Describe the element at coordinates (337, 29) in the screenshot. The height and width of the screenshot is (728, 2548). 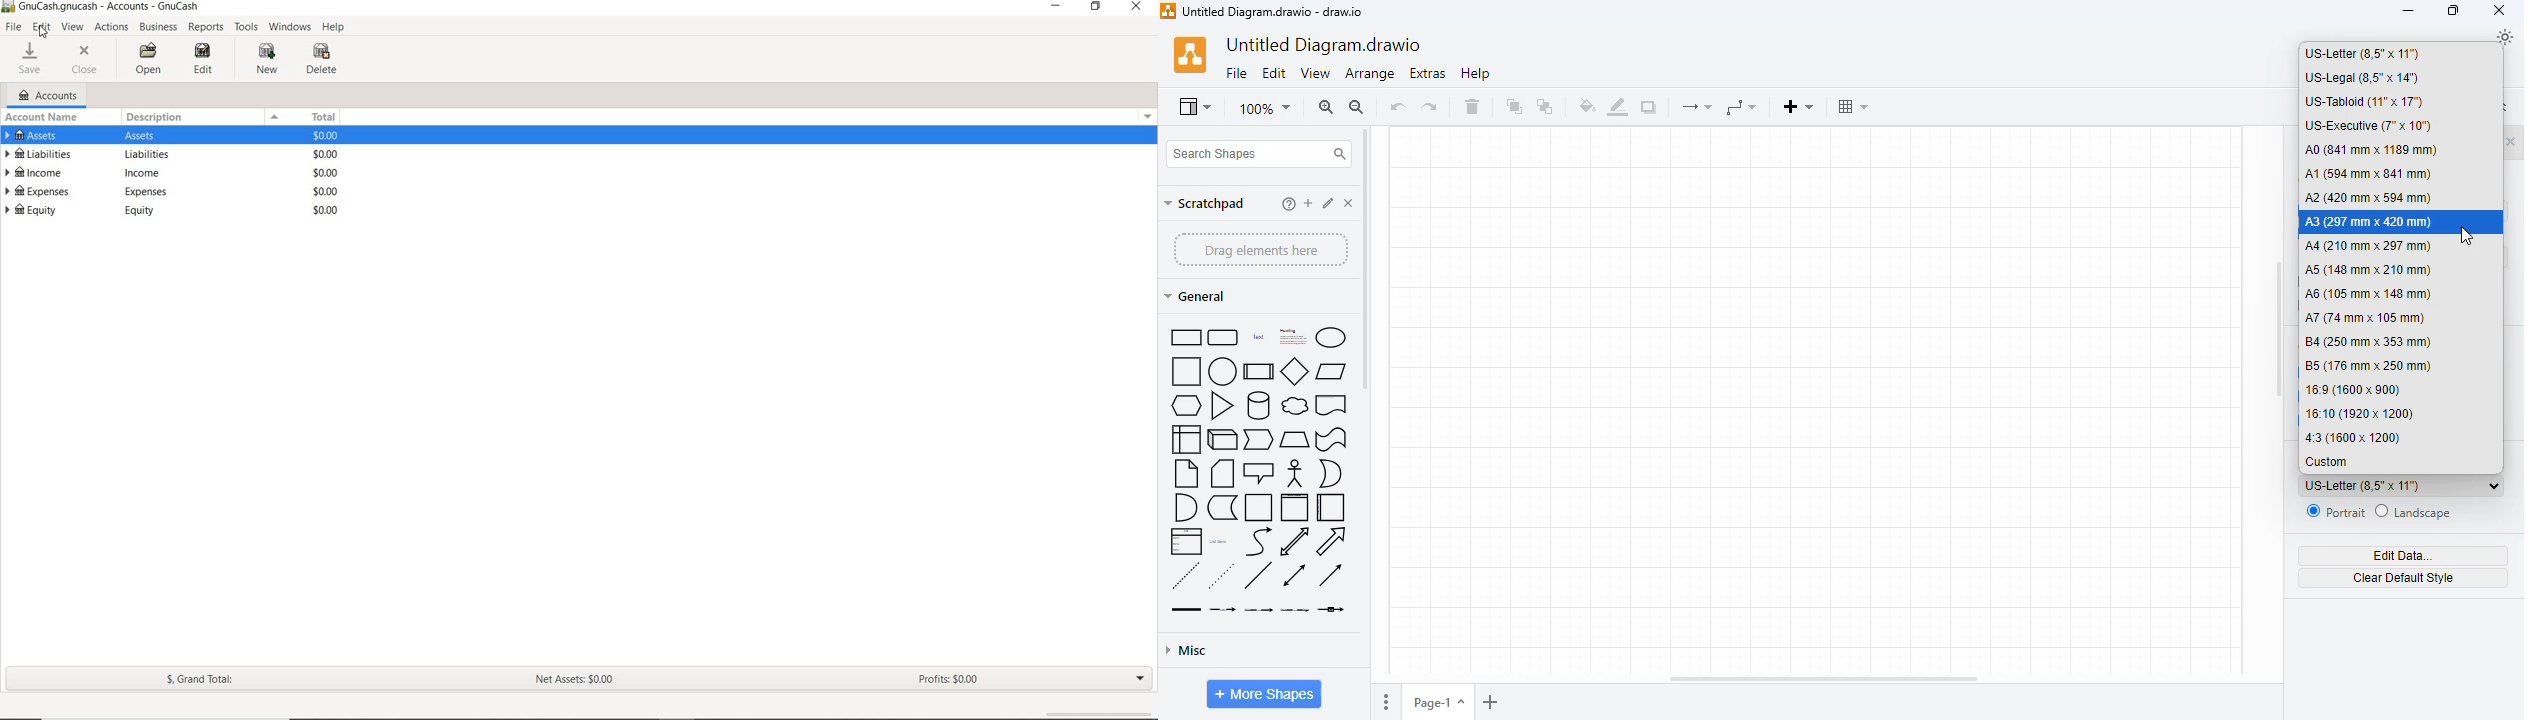
I see `HELP` at that location.